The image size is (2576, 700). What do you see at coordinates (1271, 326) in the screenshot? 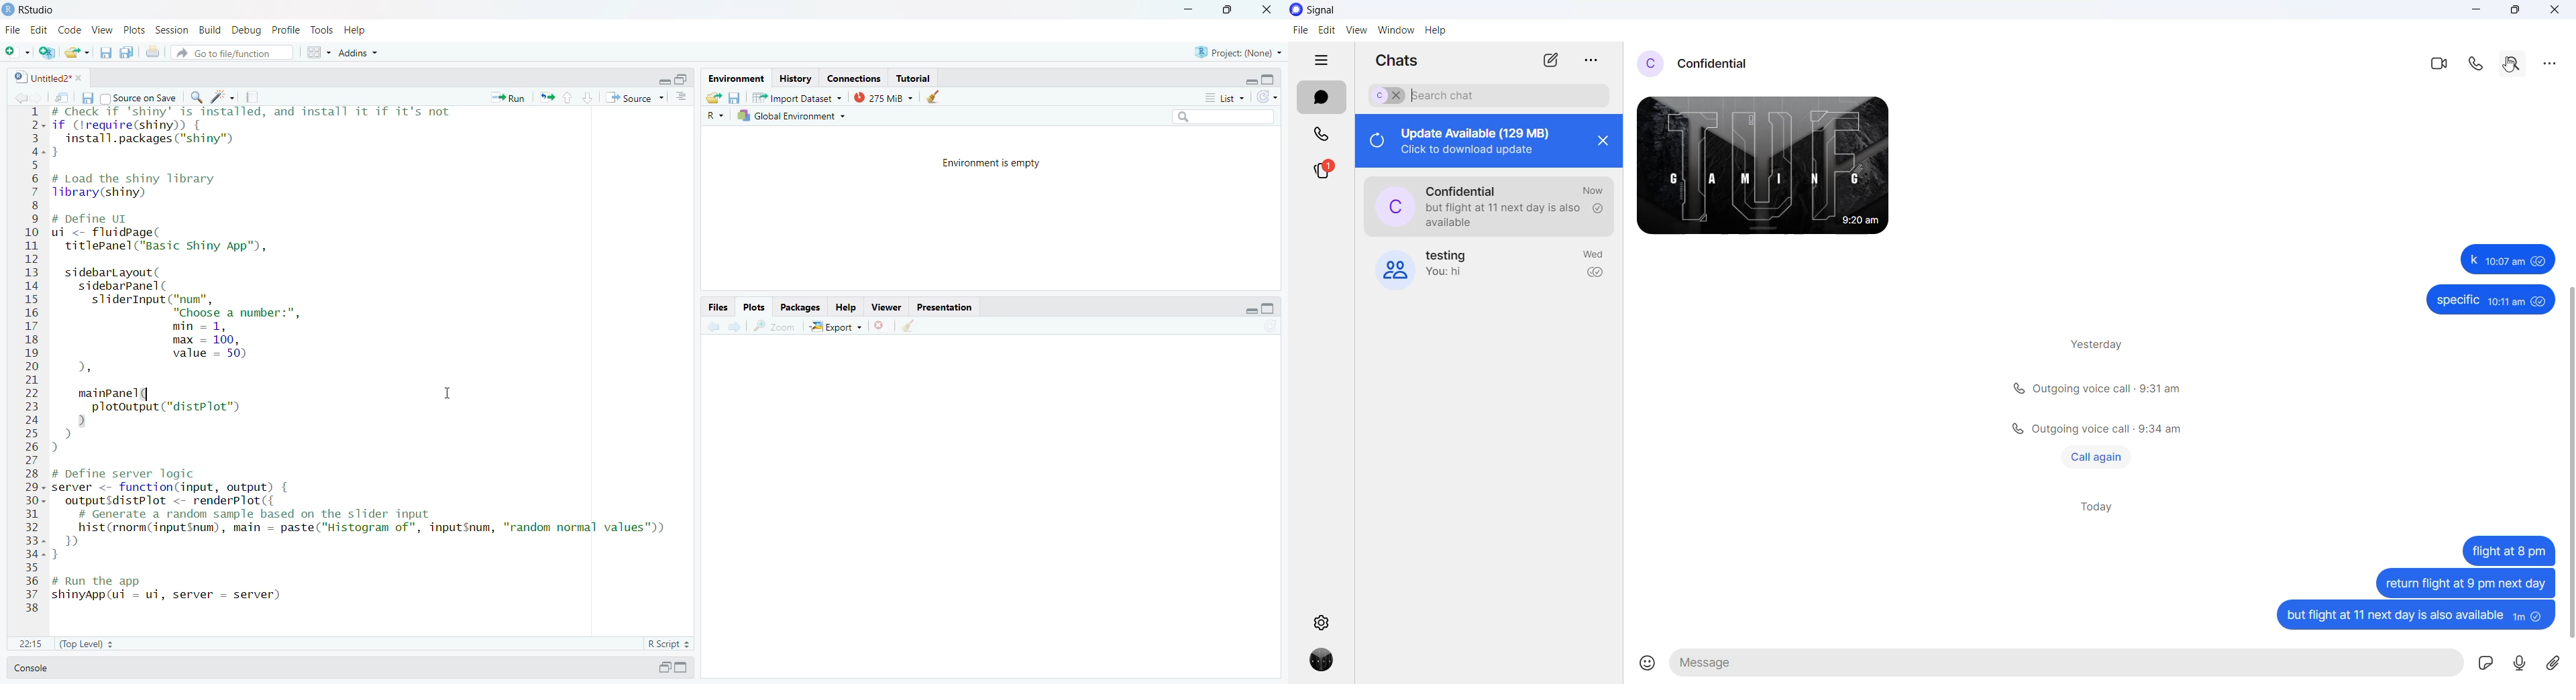
I see `refresh` at bounding box center [1271, 326].